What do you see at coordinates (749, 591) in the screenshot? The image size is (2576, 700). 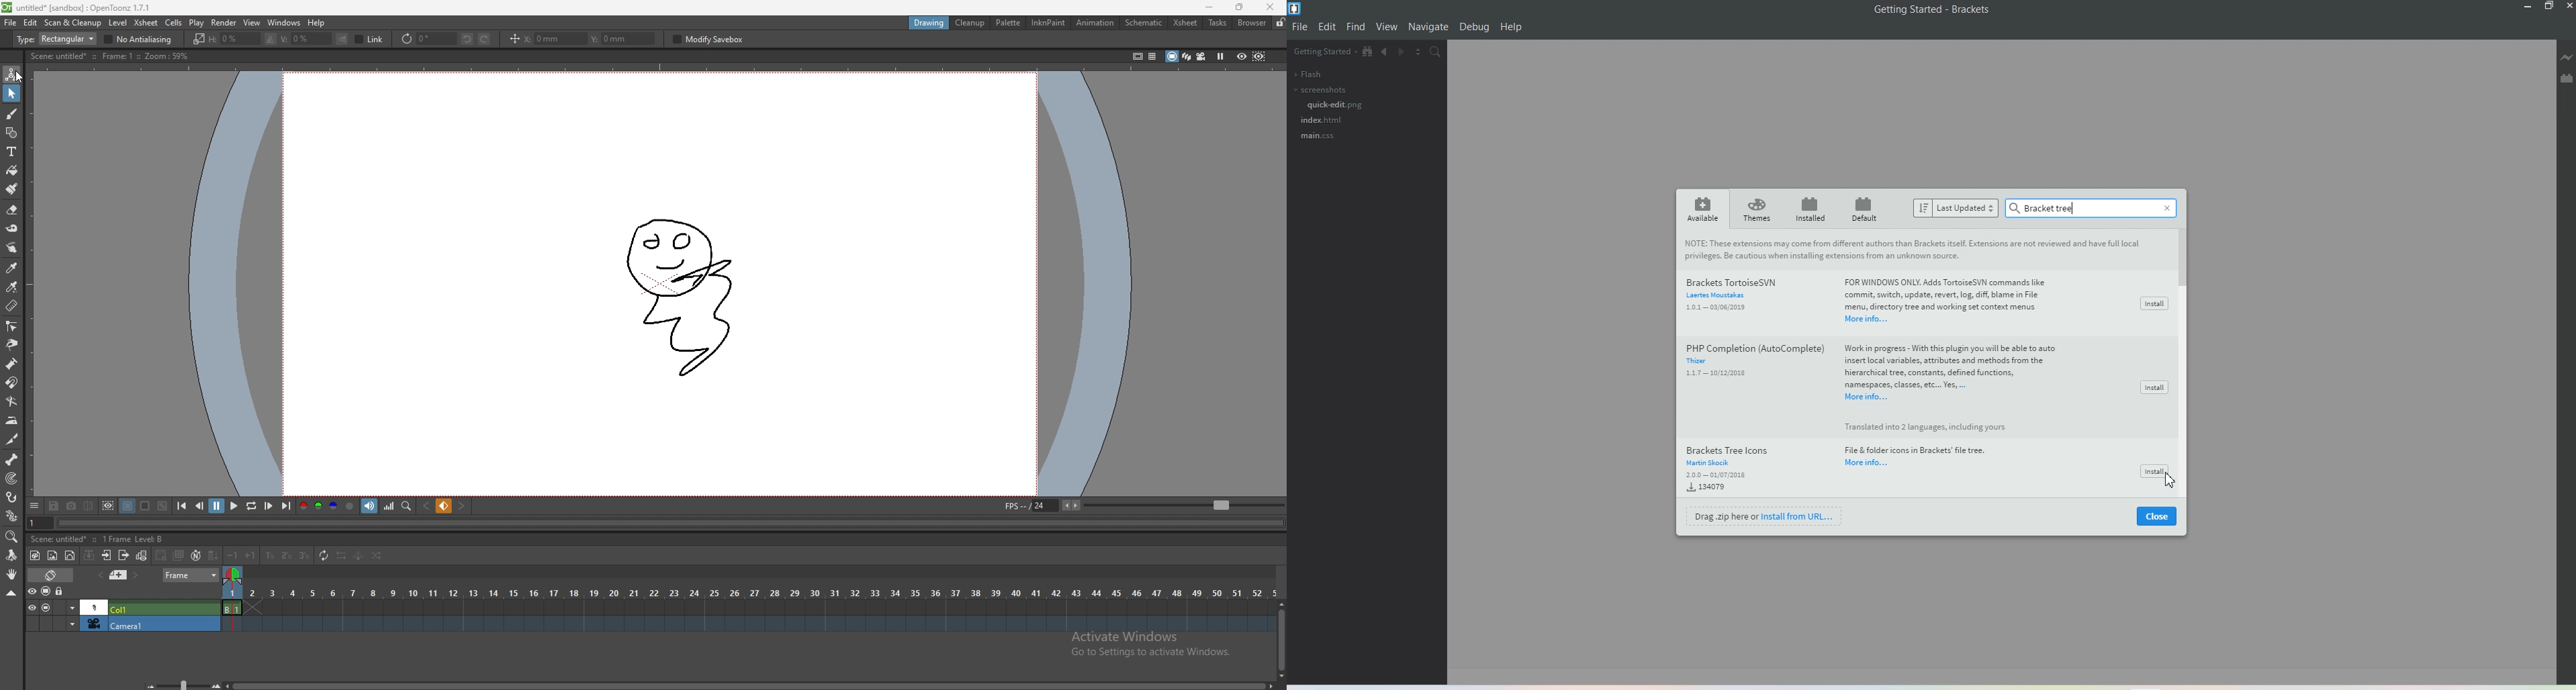 I see `time` at bounding box center [749, 591].